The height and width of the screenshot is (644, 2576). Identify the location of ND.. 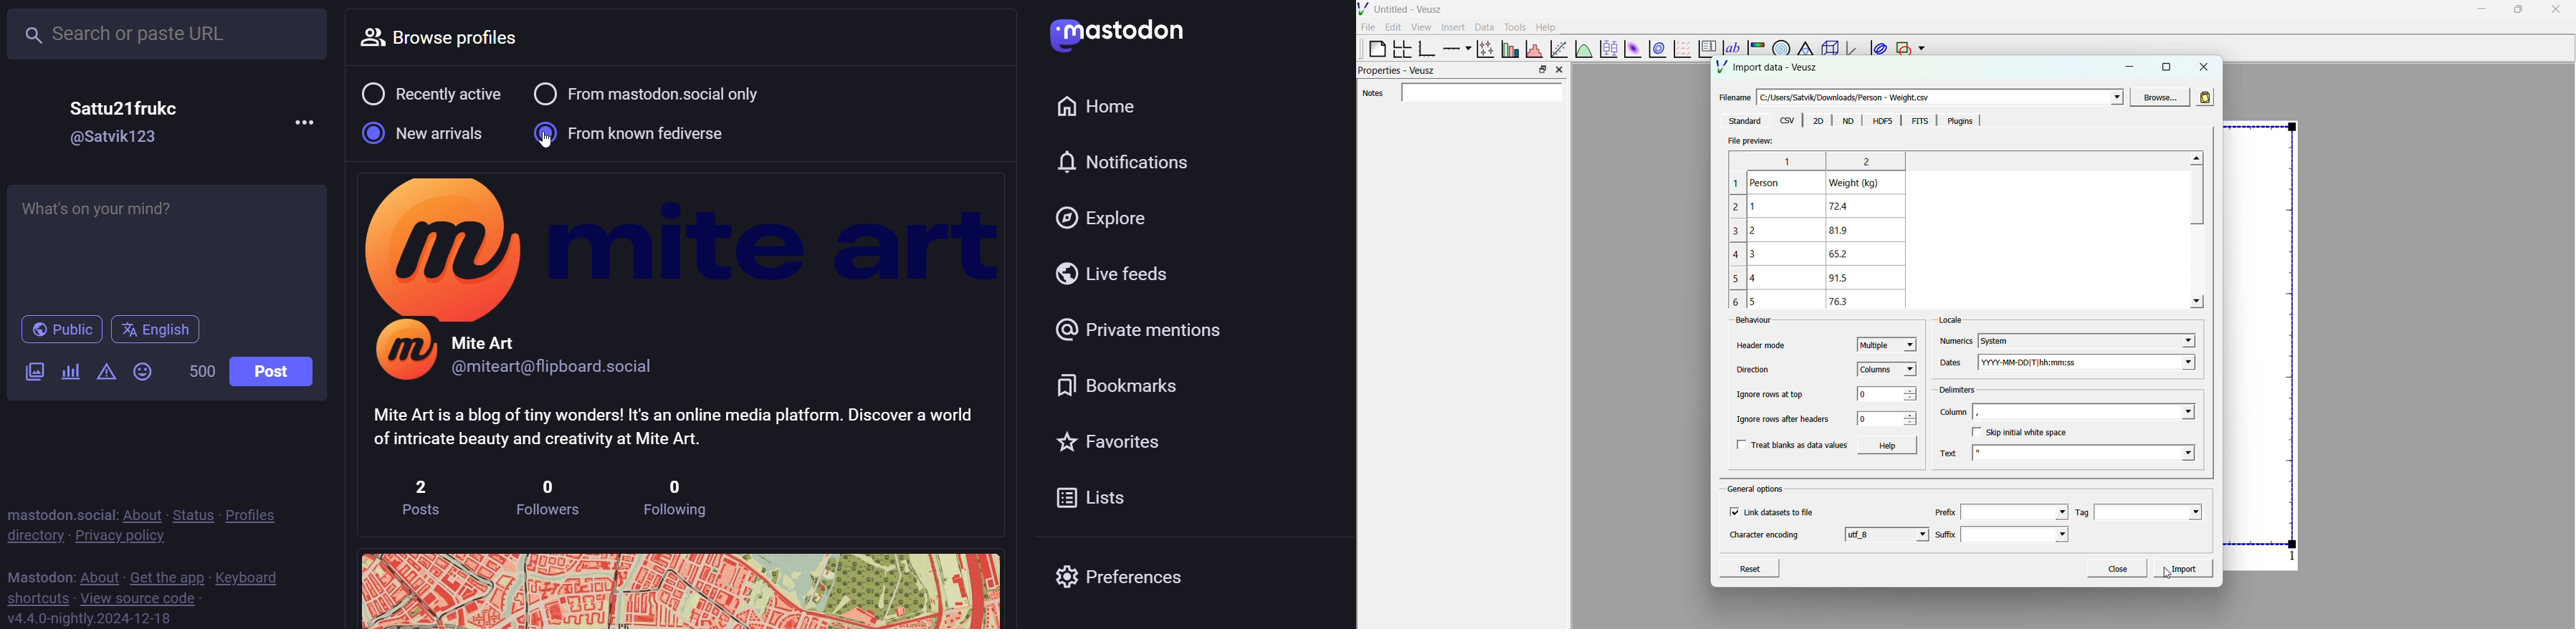
(1847, 121).